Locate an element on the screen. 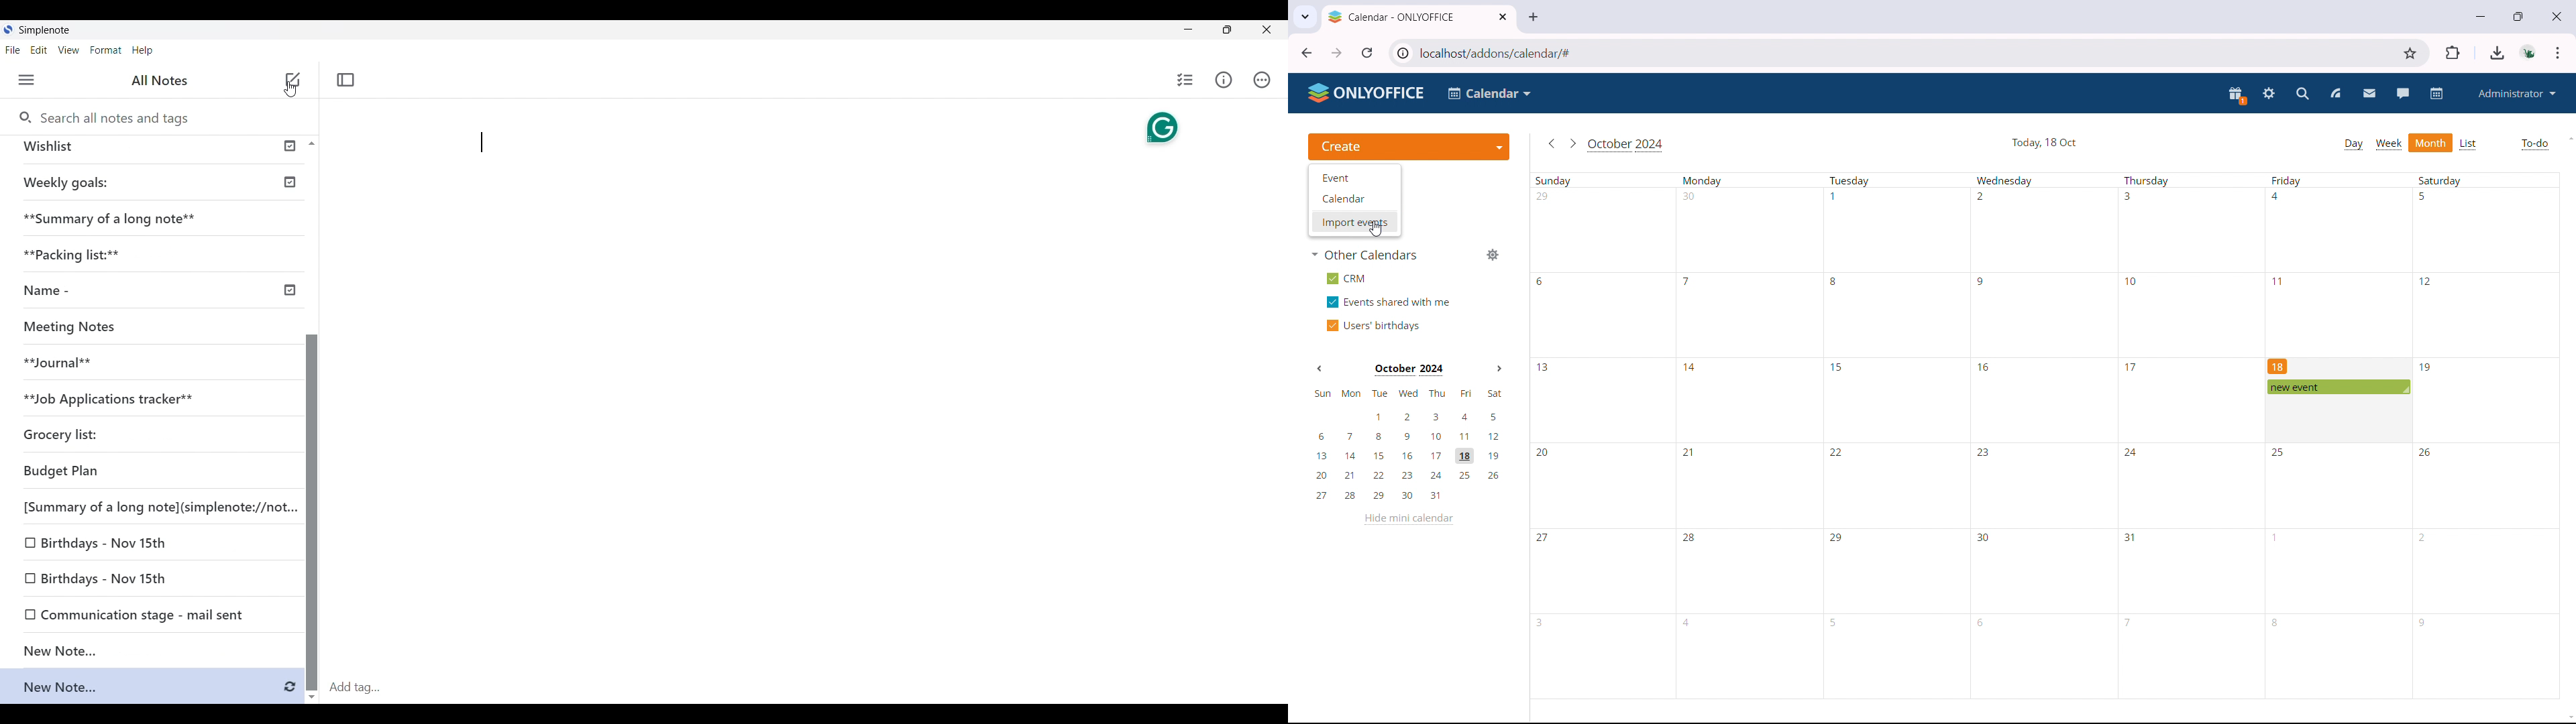  9 is located at coordinates (2422, 623).